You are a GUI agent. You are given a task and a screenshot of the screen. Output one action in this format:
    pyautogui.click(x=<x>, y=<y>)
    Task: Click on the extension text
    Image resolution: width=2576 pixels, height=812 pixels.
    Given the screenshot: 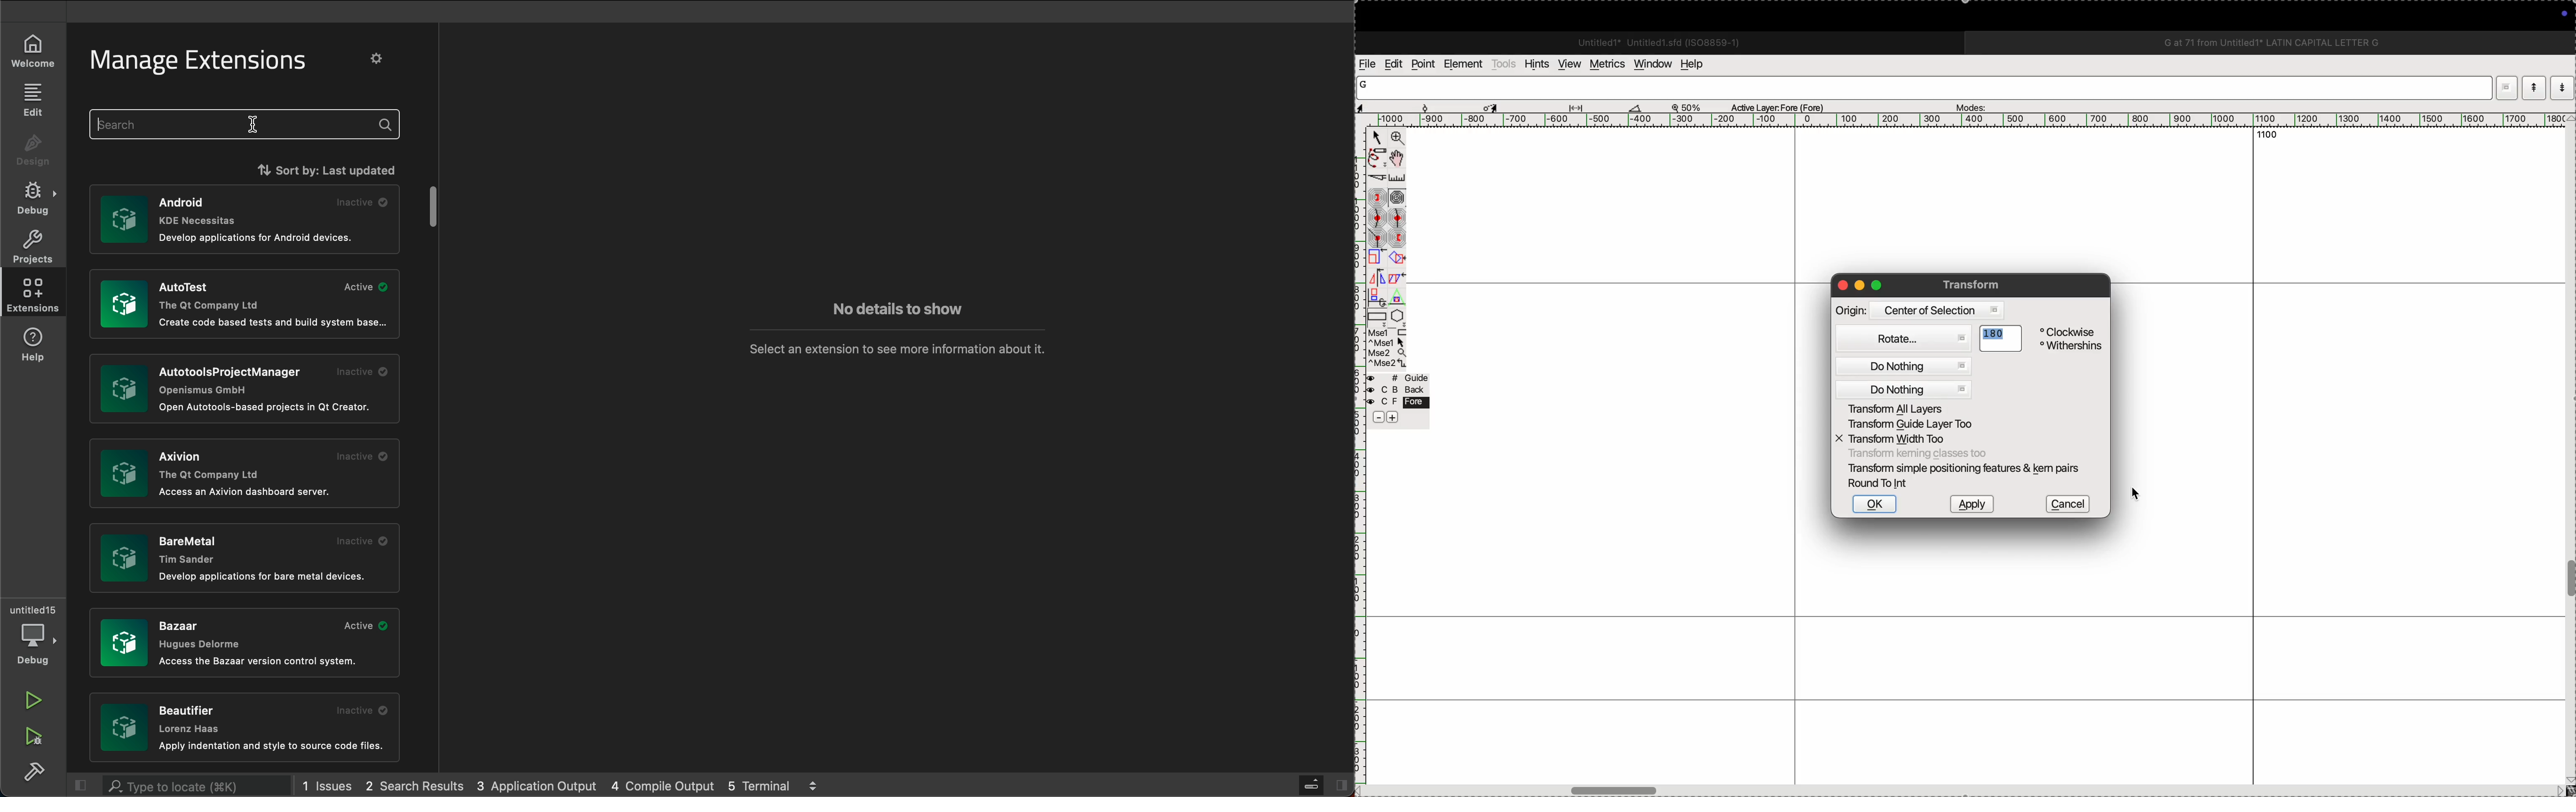 What is the action you would take?
    pyautogui.click(x=201, y=634)
    